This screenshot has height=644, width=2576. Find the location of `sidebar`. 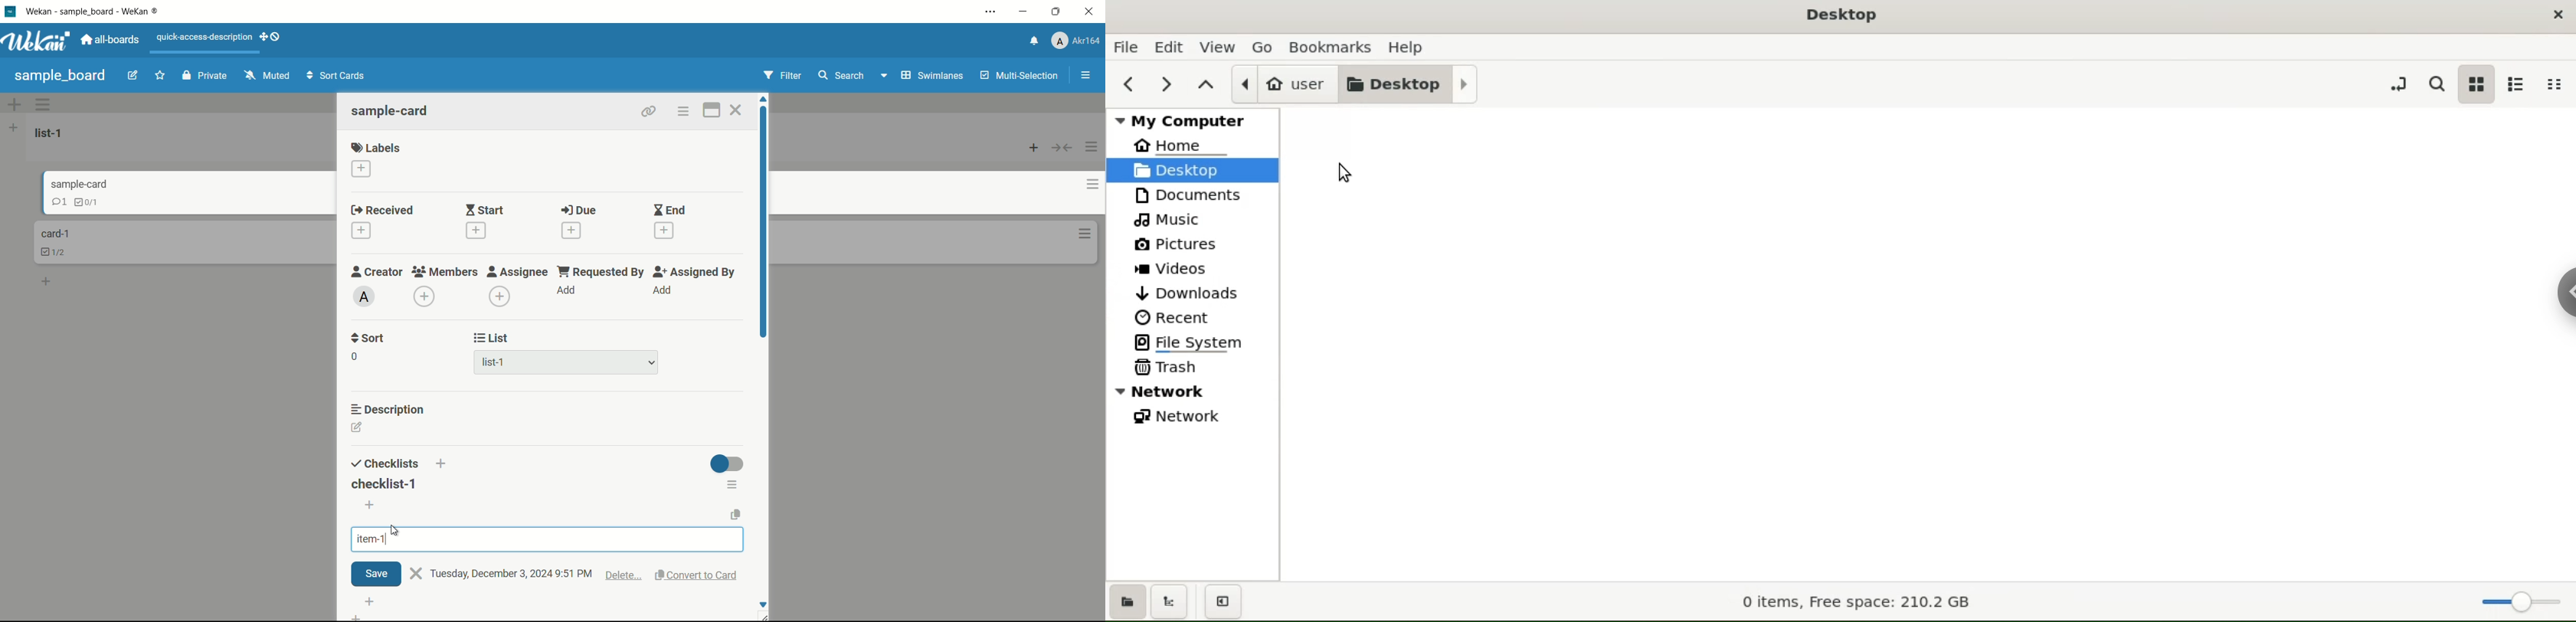

sidebar is located at coordinates (2565, 290).